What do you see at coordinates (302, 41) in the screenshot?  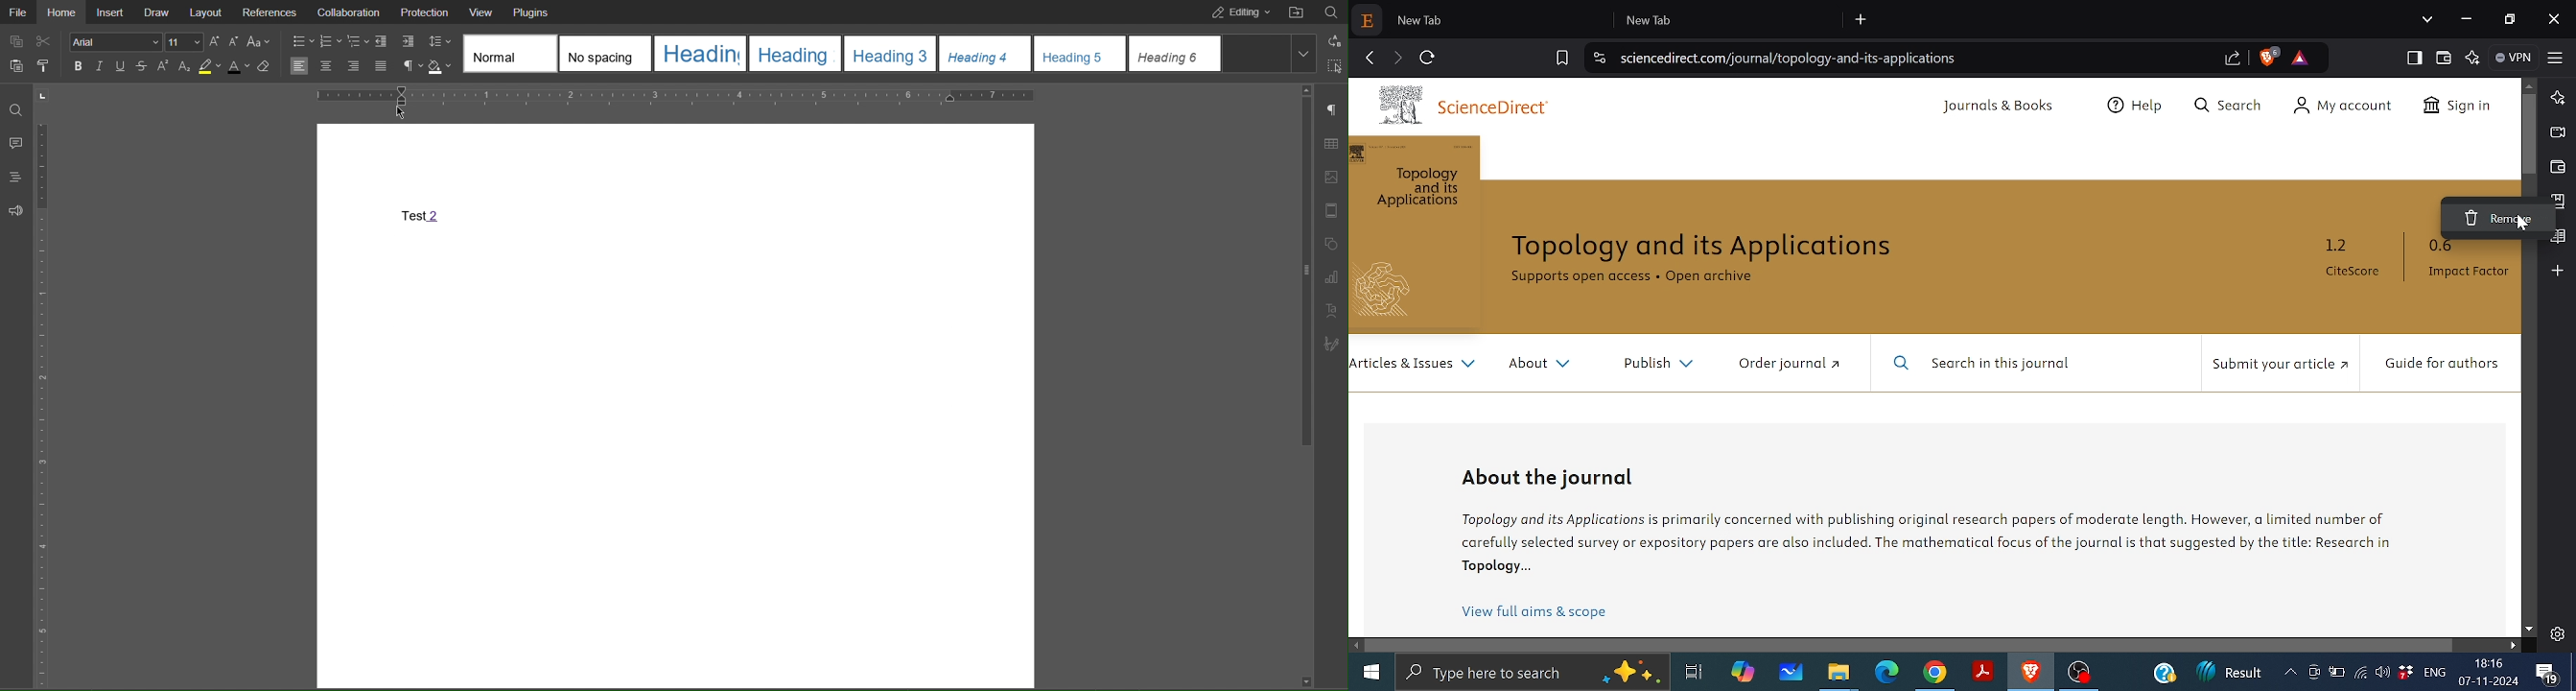 I see `Bullet List` at bounding box center [302, 41].